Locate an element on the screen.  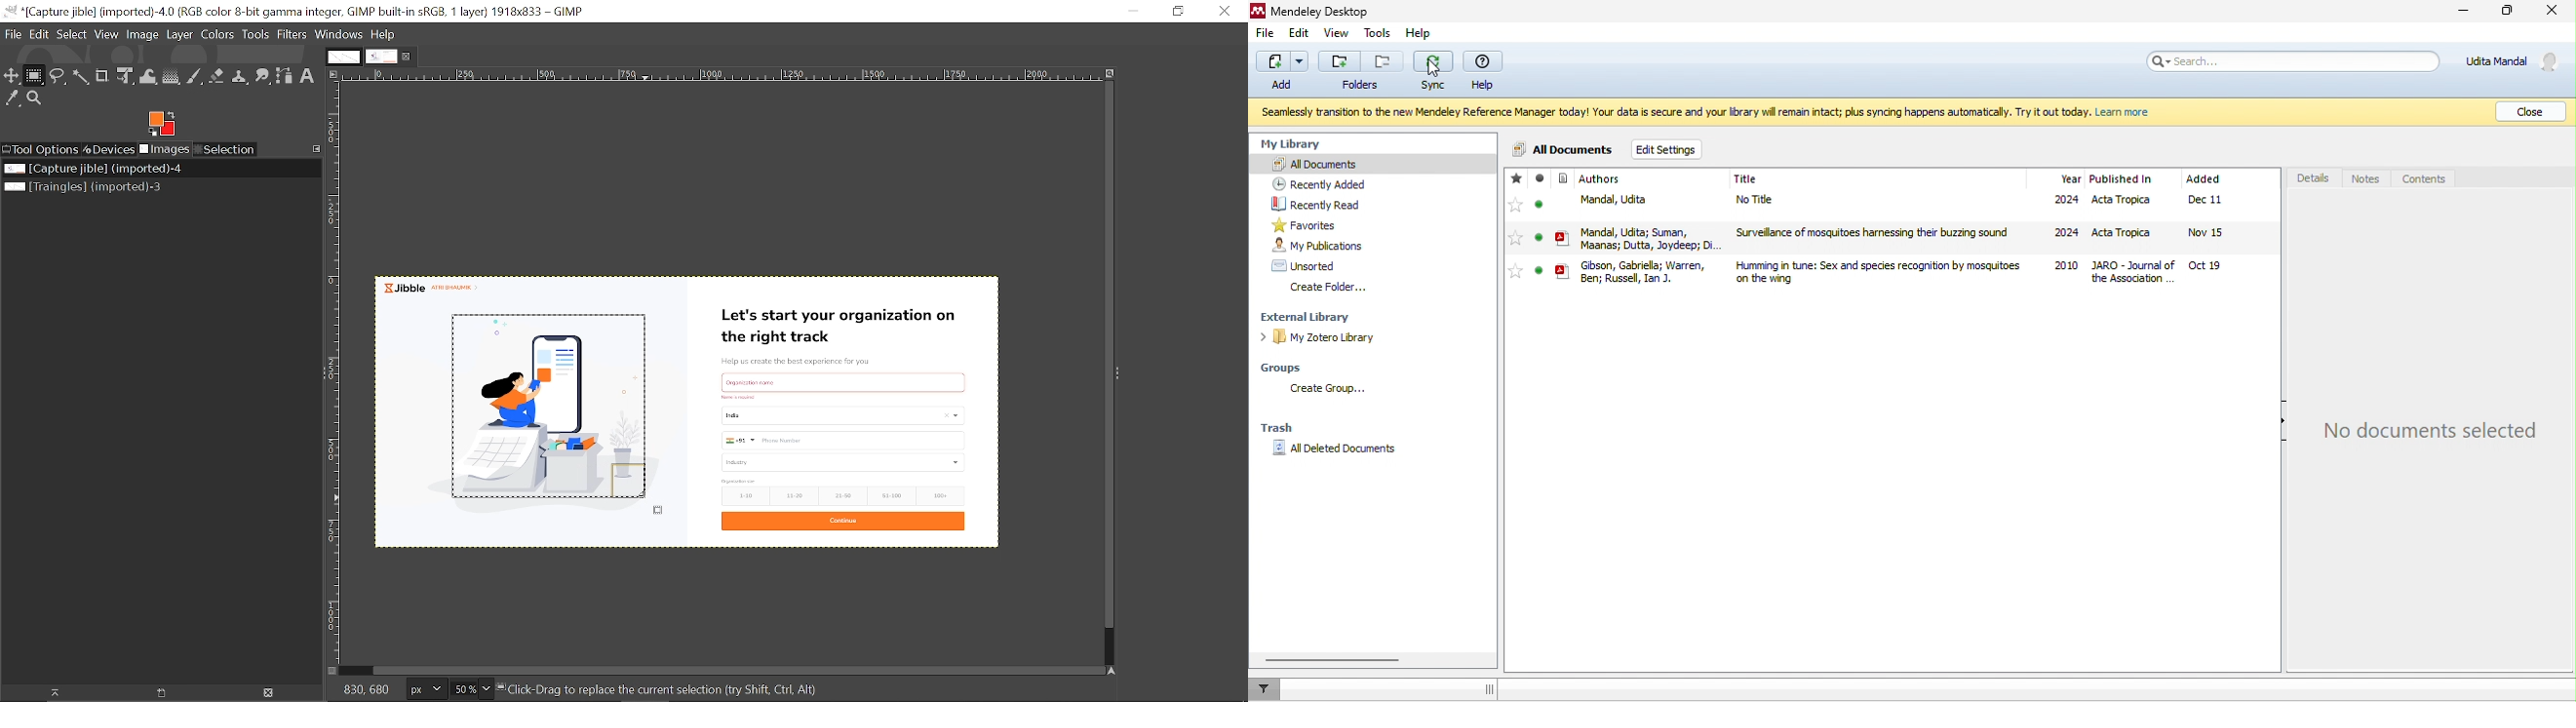
stared is located at coordinates (1517, 178).